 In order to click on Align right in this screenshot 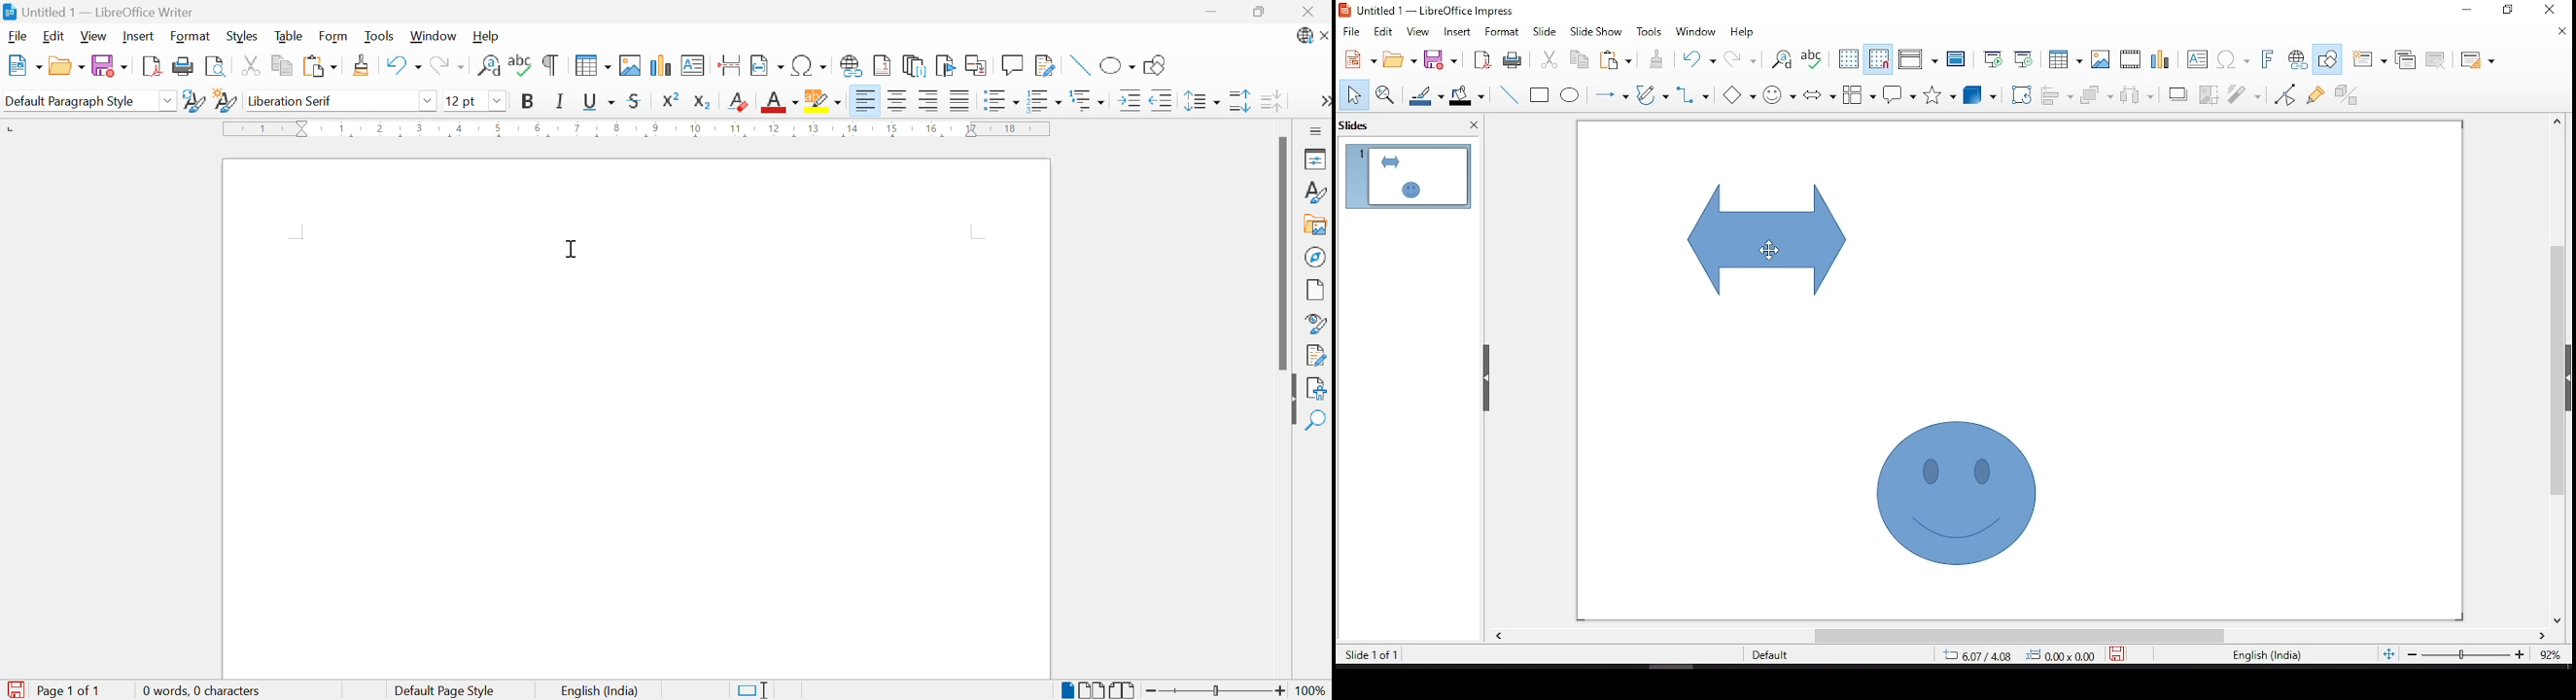, I will do `click(930, 103)`.